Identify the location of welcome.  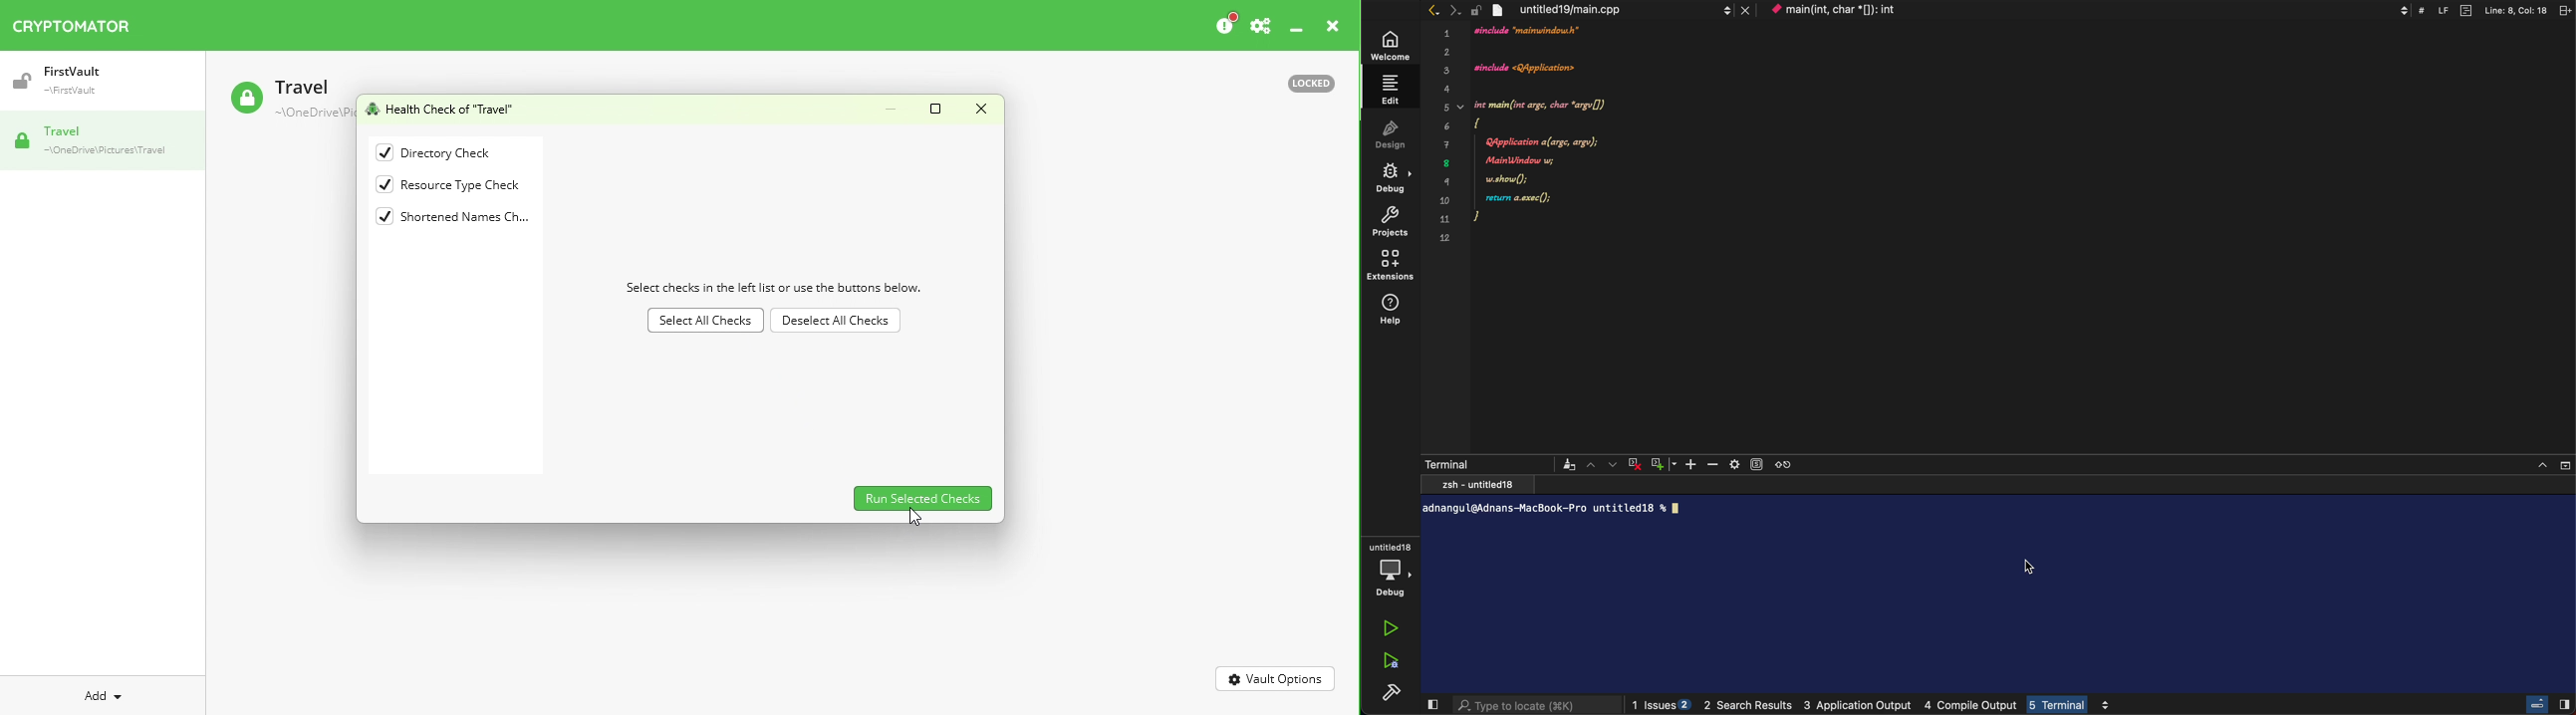
(1391, 46).